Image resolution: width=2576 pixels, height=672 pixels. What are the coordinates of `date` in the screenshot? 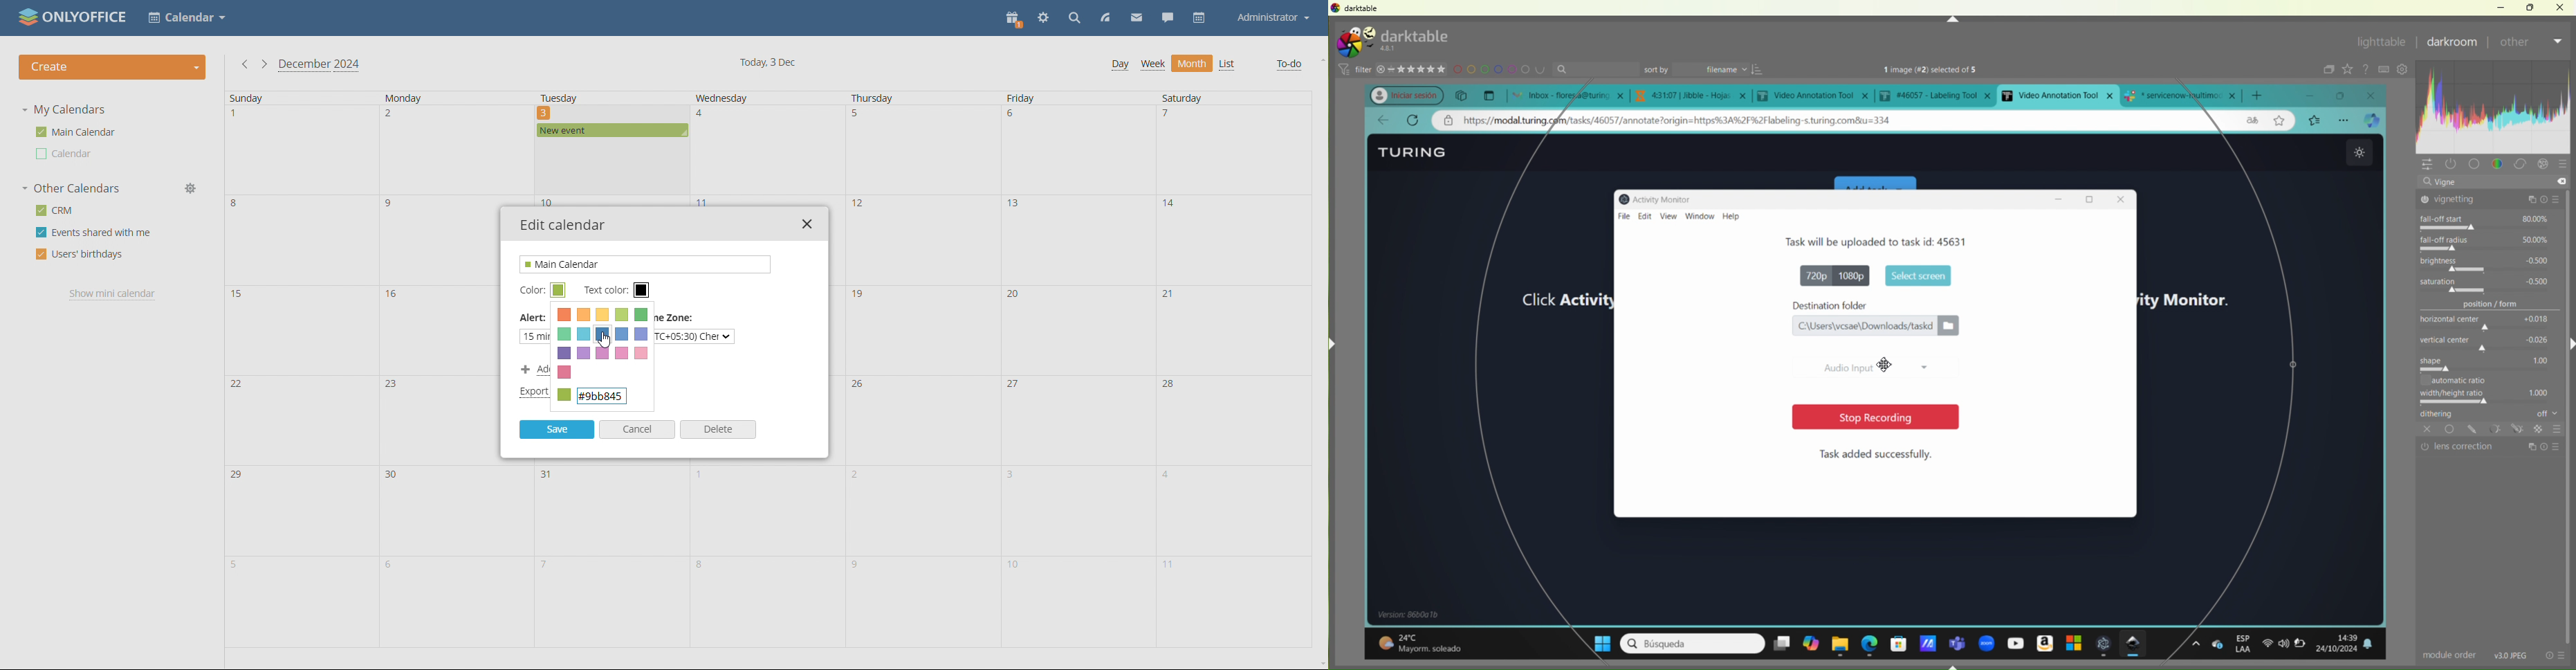 It's located at (609, 601).